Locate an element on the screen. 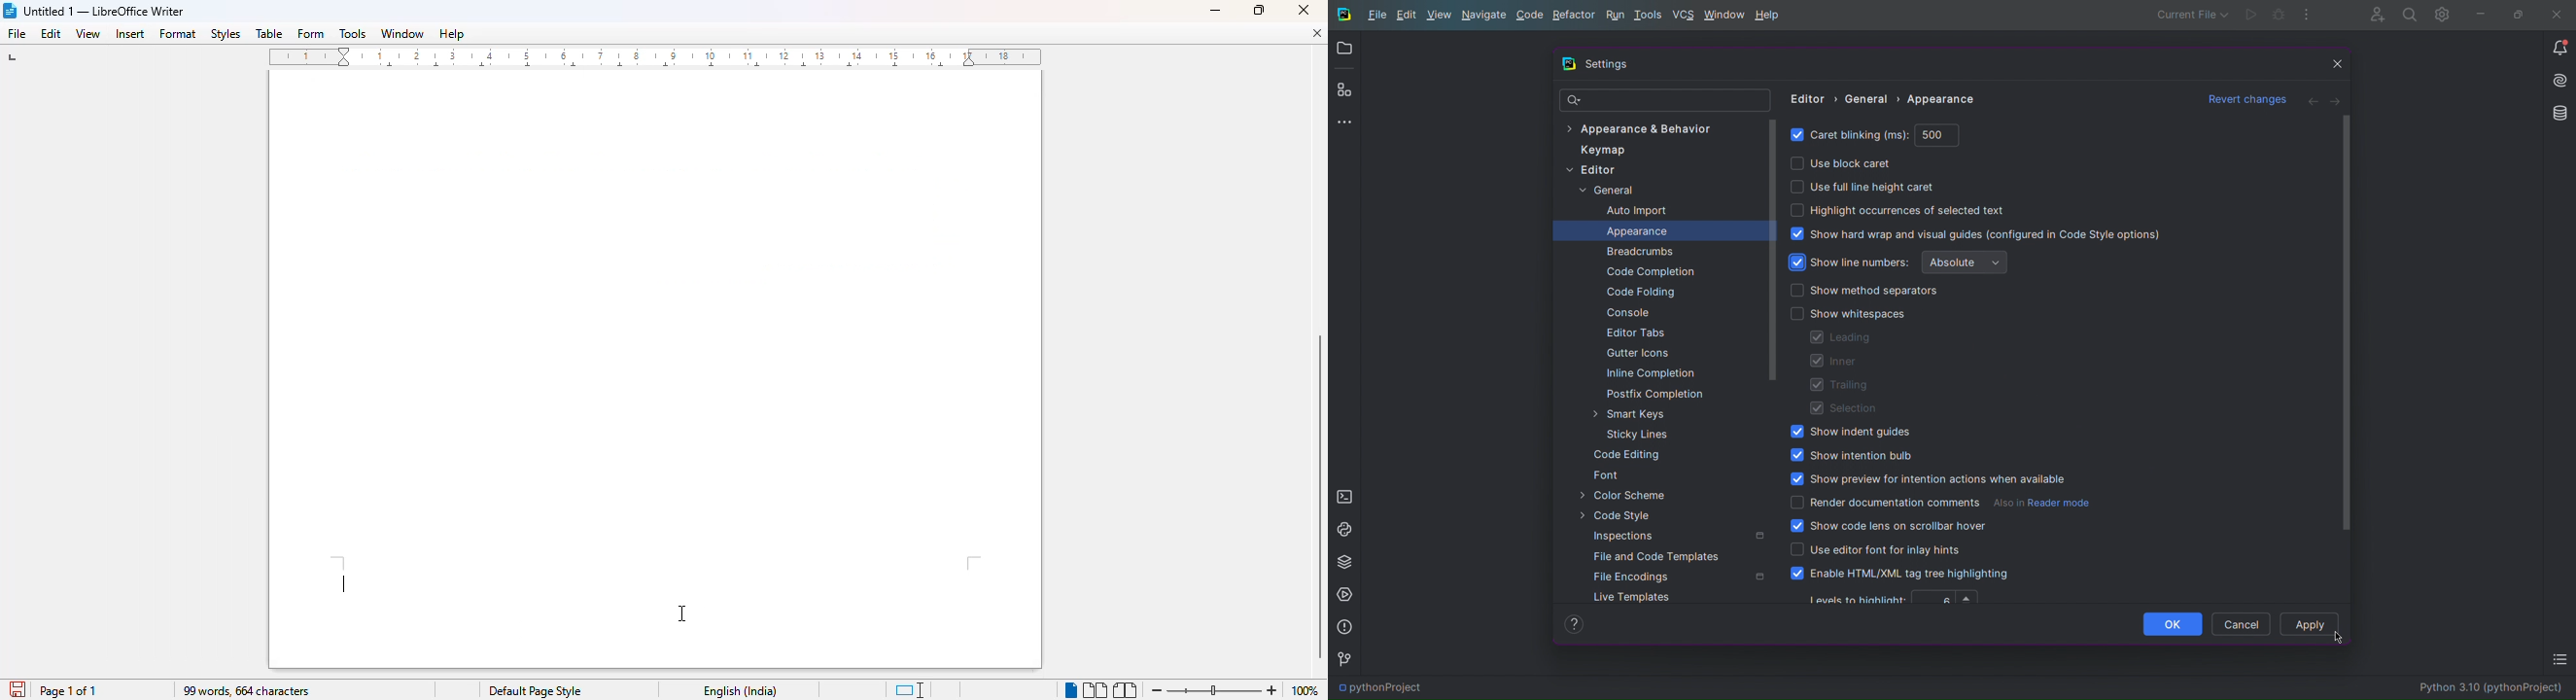 This screenshot has width=2576, height=700. Scrollbar is located at coordinates (2346, 325).